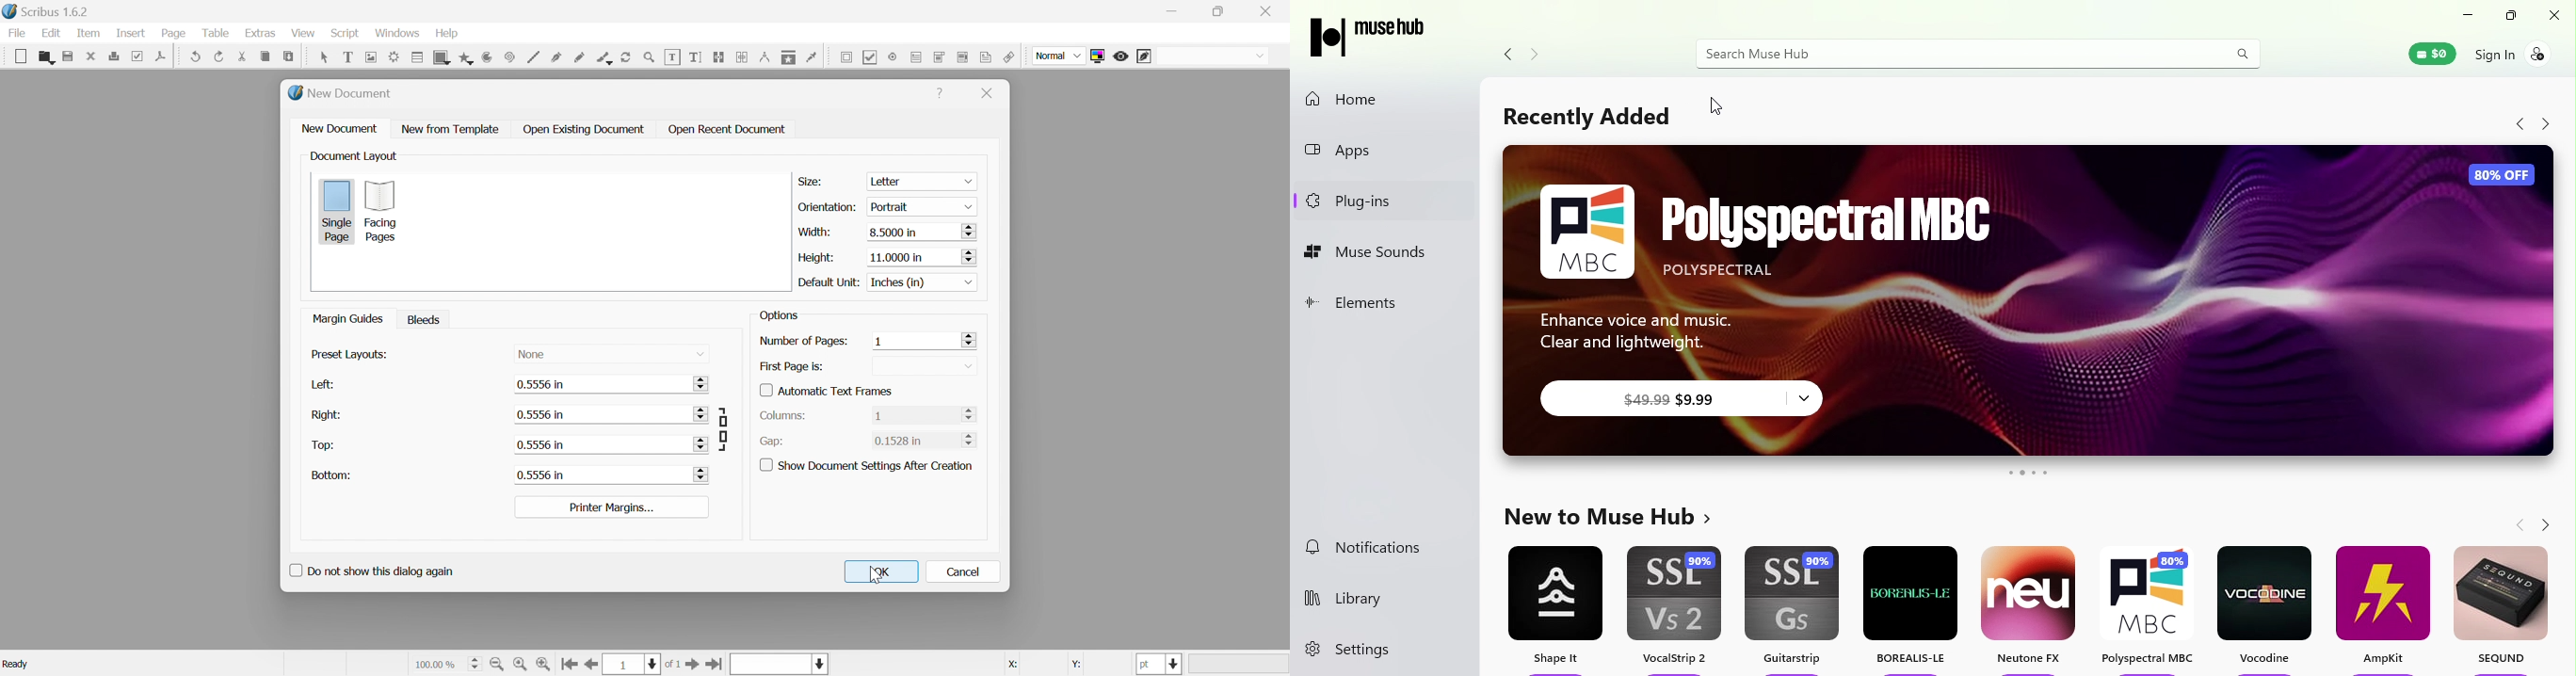  I want to click on link annotation, so click(1011, 57).